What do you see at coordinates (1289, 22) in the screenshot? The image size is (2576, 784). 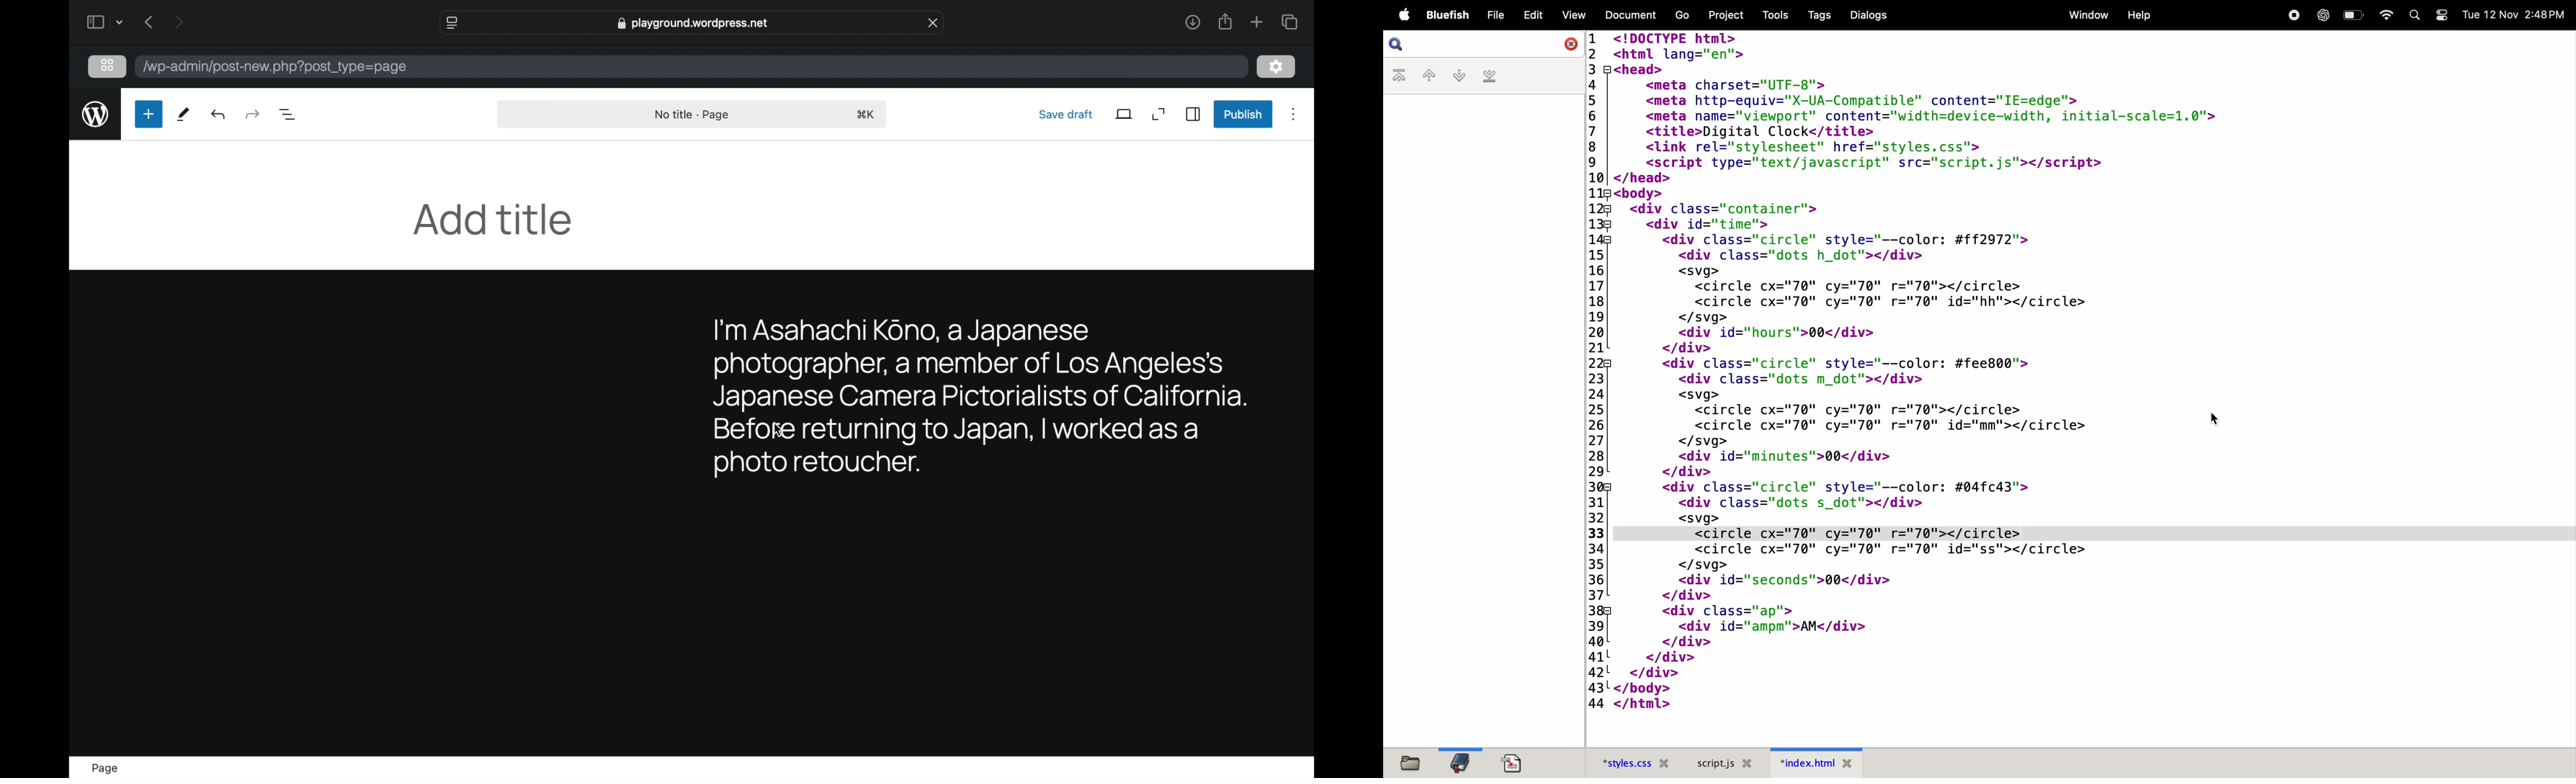 I see `show tab overview` at bounding box center [1289, 22].